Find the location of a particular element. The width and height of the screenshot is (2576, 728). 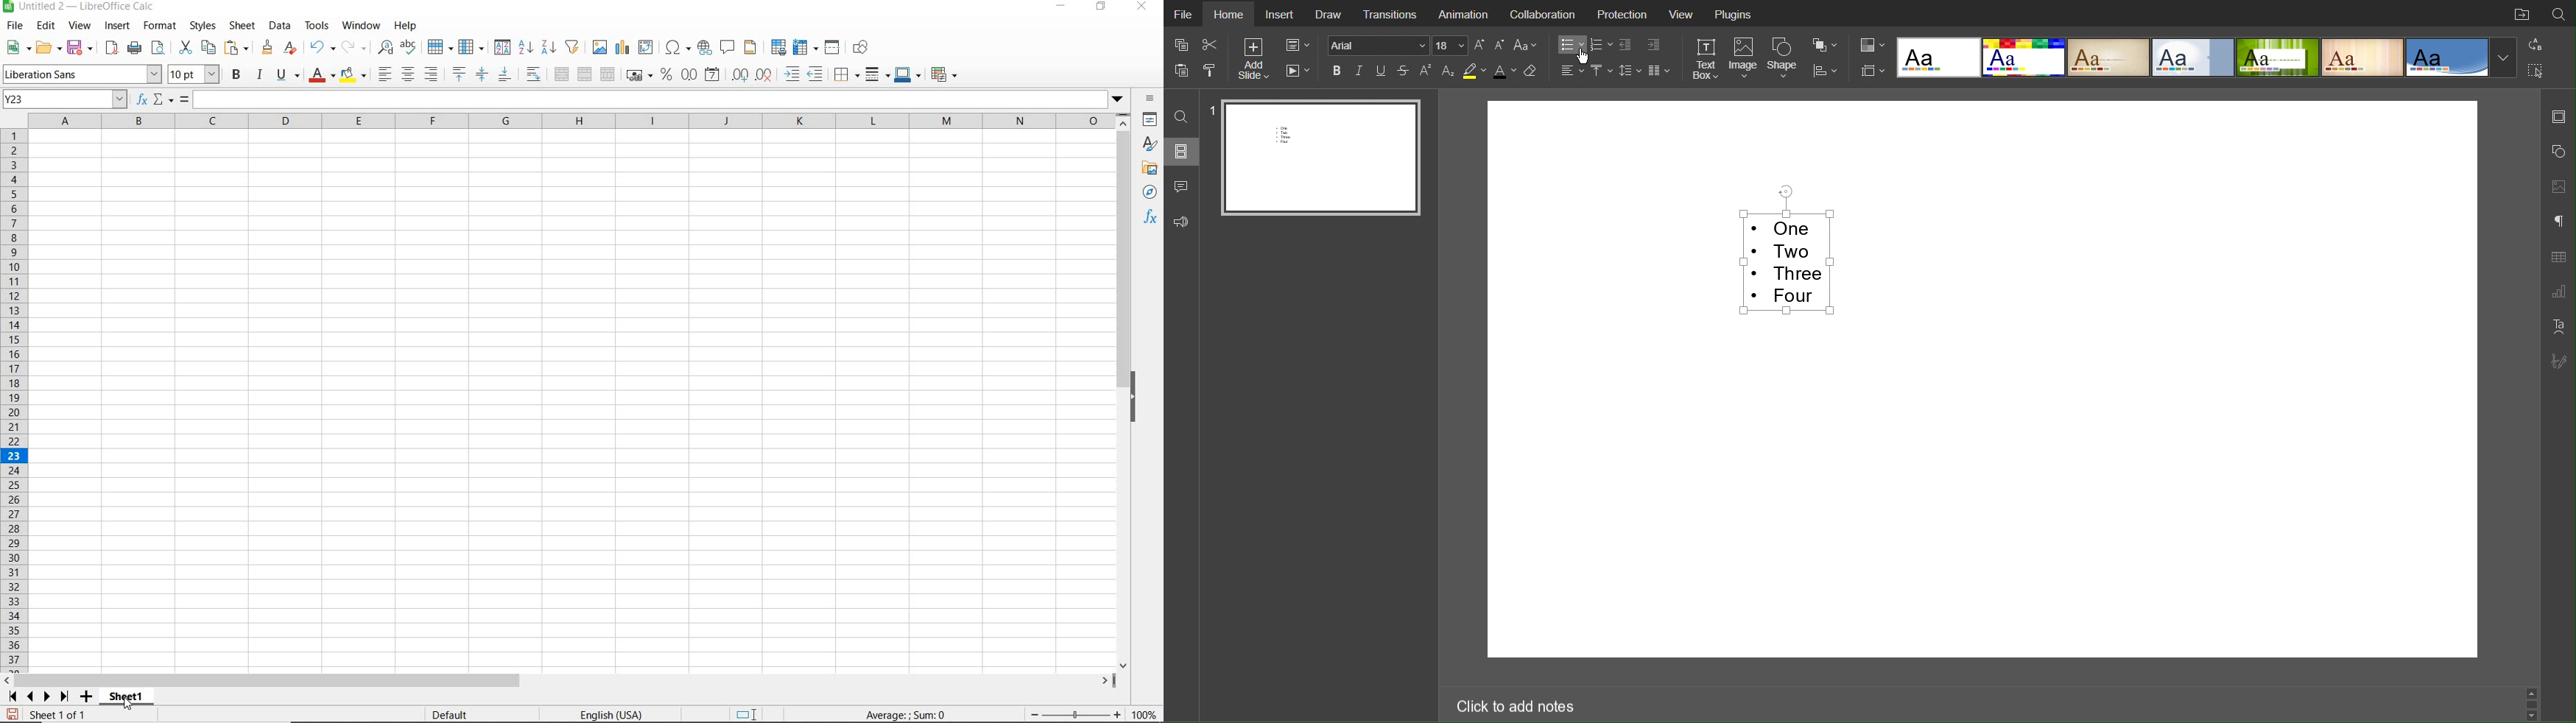

DEFINE PRINT AREA is located at coordinates (779, 48).